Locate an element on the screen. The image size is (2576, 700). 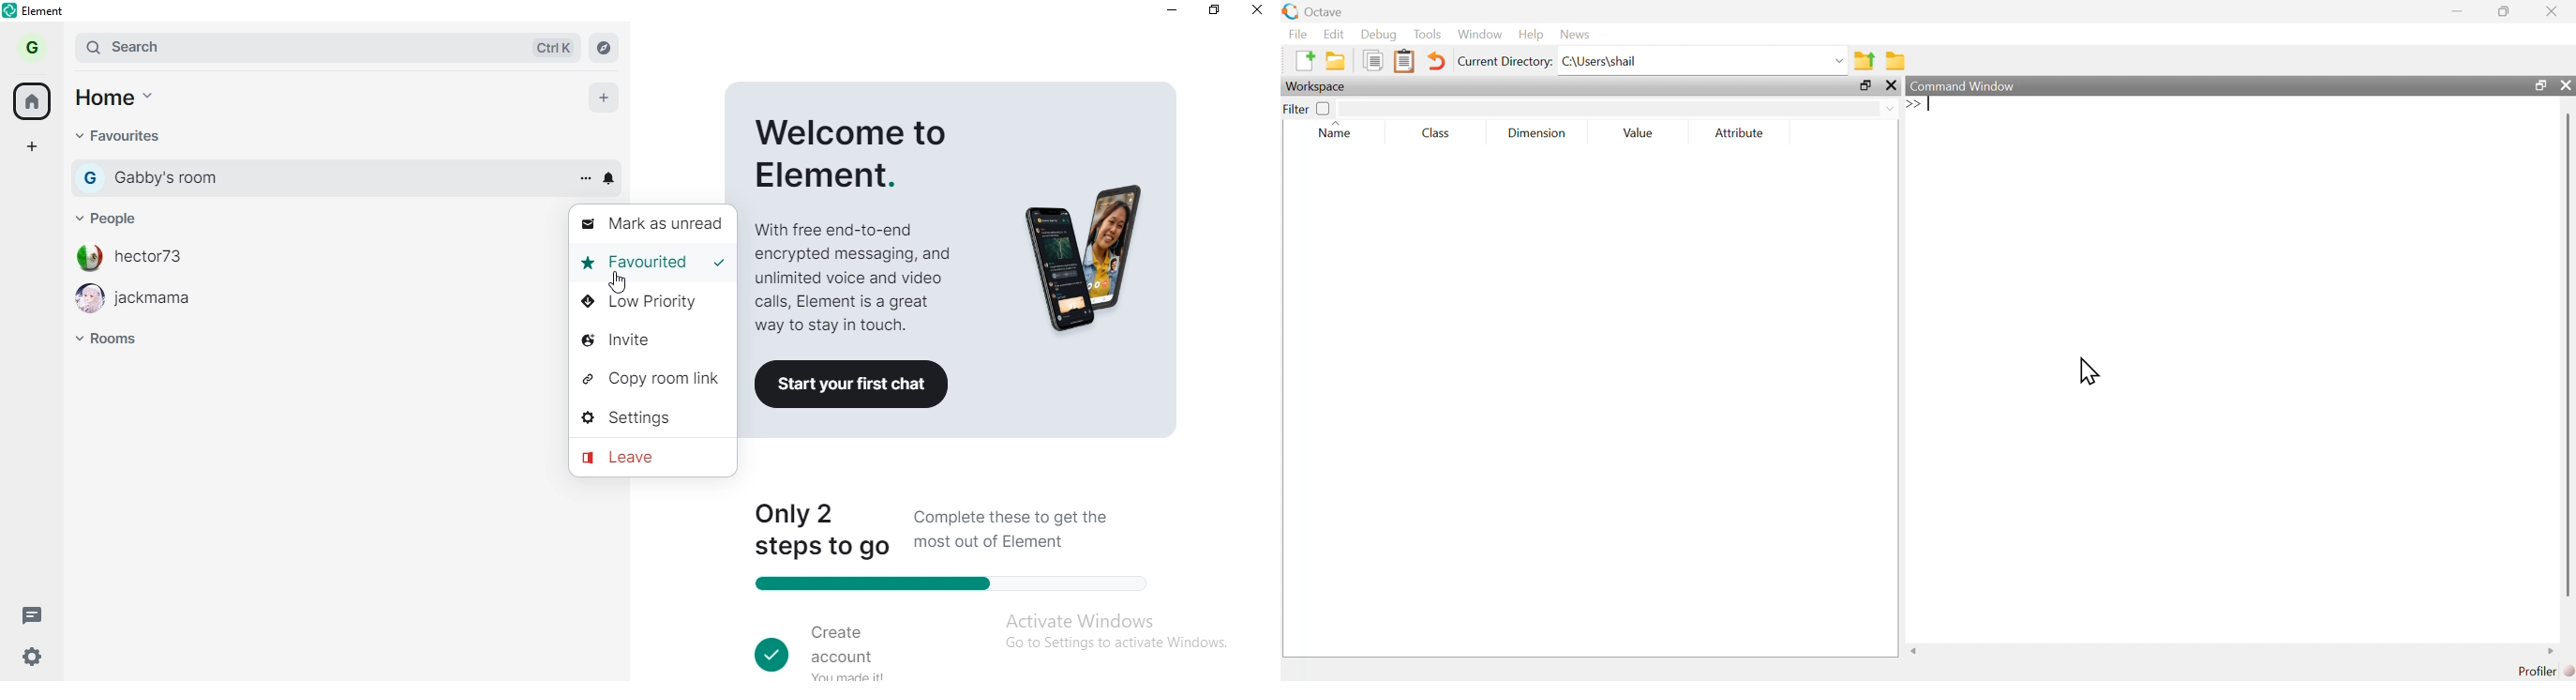
Profiler is located at coordinates (2544, 670).